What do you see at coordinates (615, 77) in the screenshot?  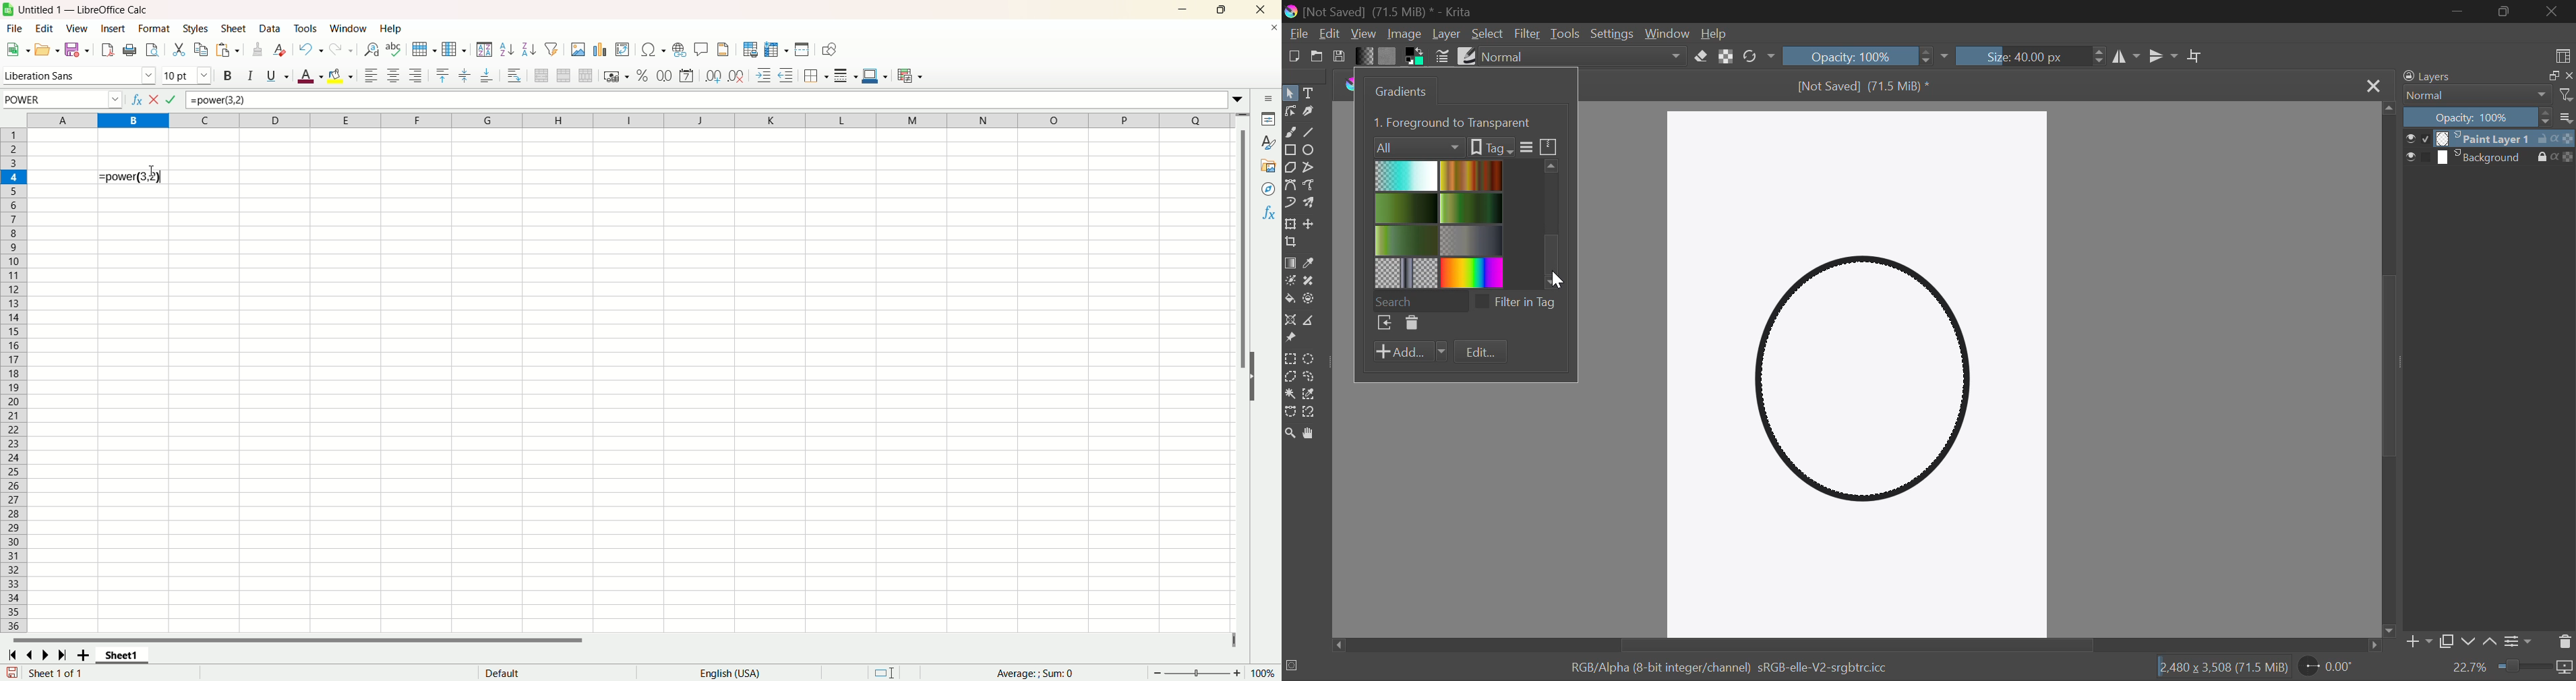 I see `format as currency` at bounding box center [615, 77].